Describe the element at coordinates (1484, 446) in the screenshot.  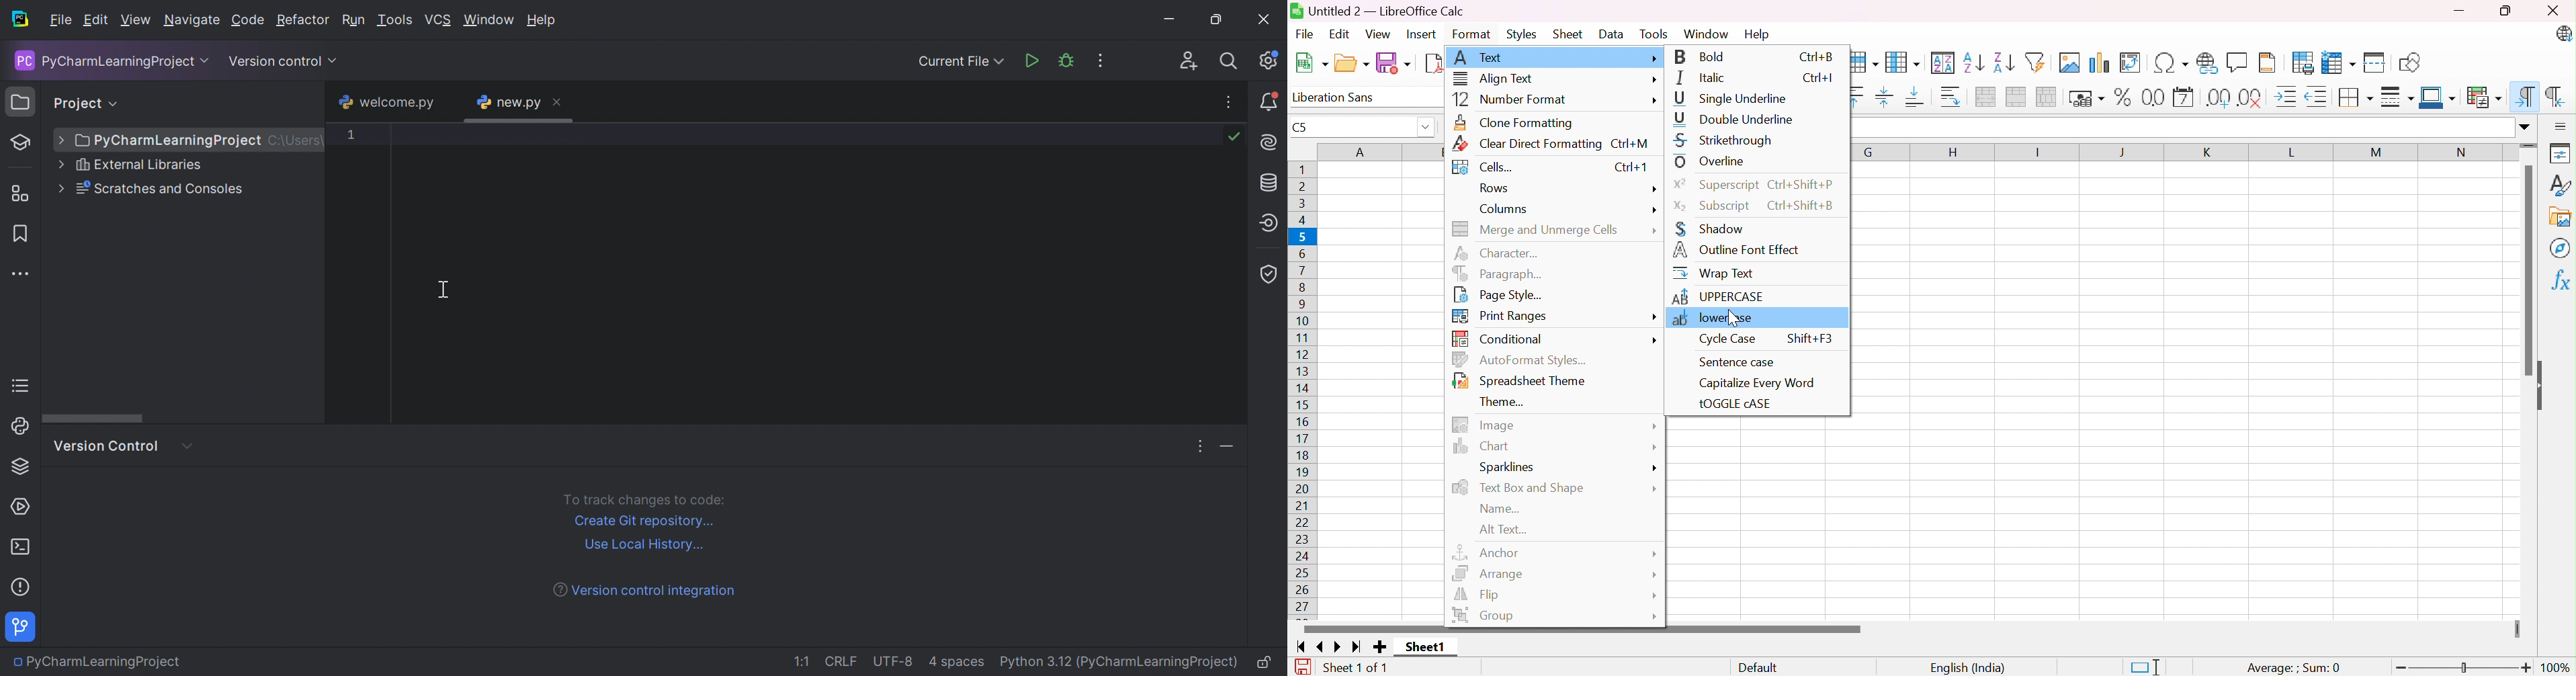
I see `Chart` at that location.